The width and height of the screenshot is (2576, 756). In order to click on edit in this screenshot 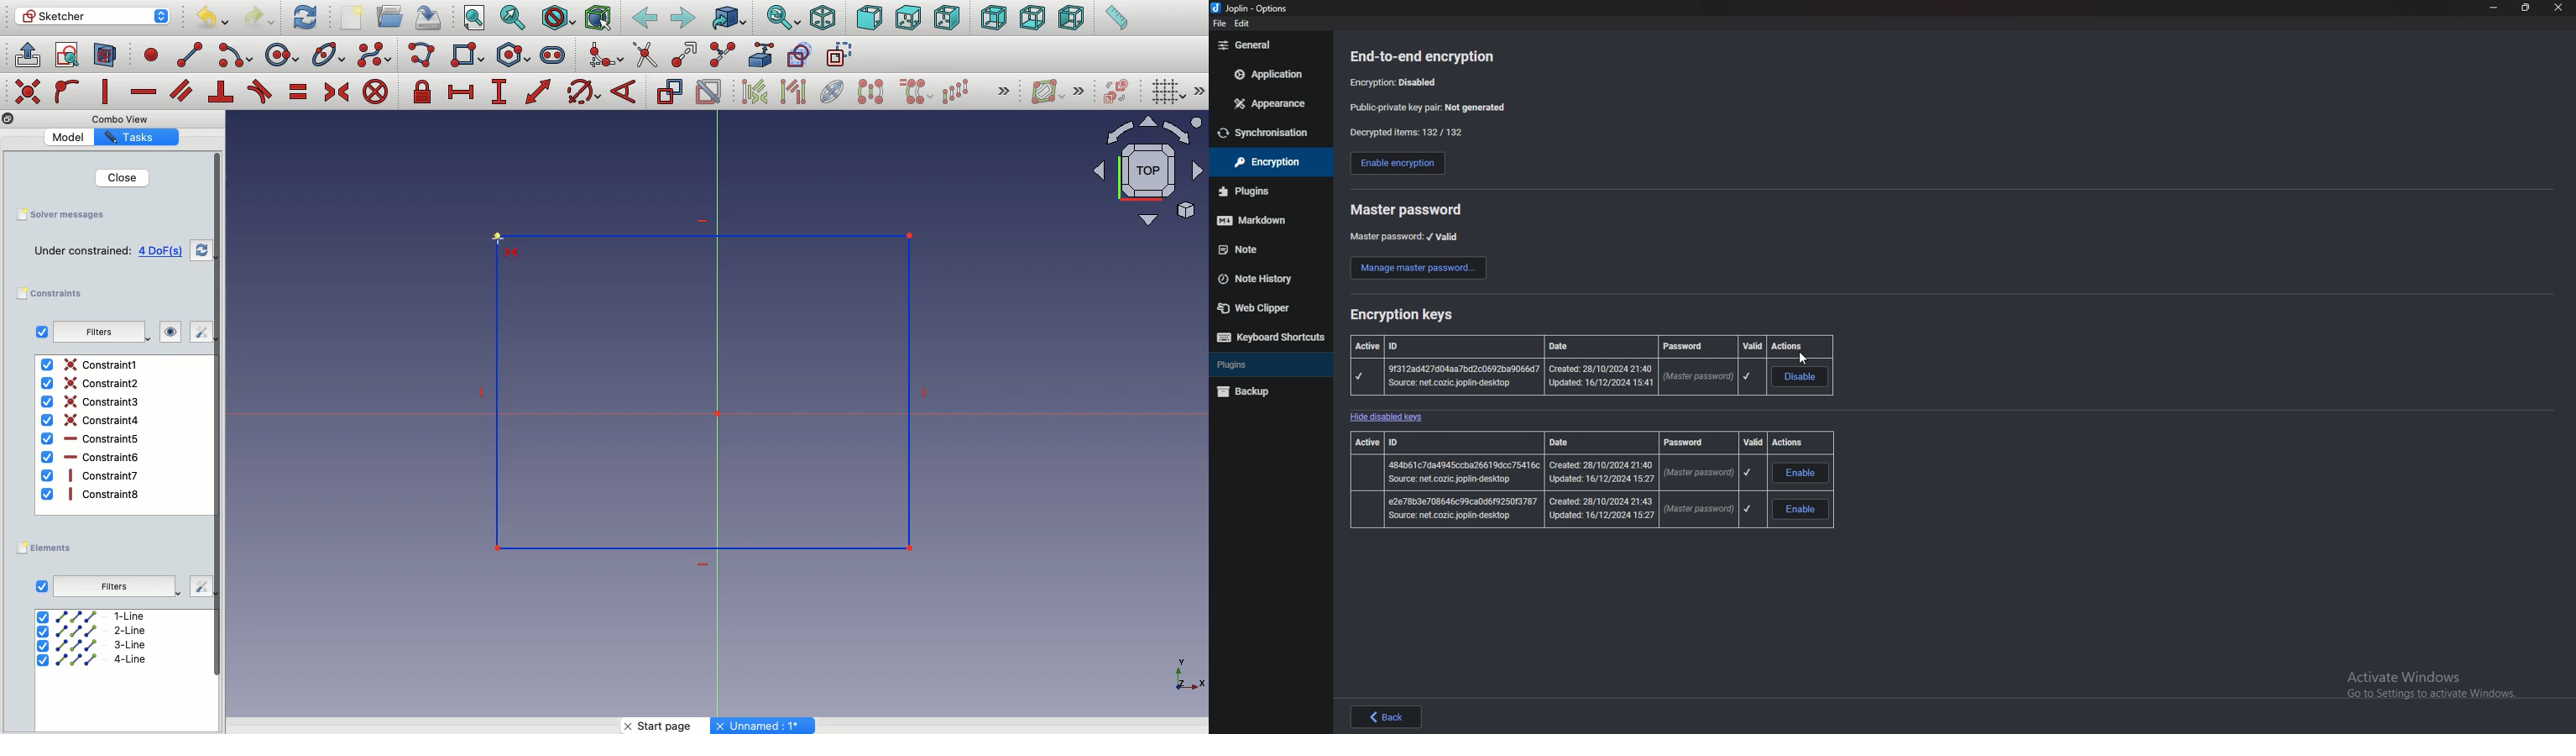, I will do `click(1244, 22)`.